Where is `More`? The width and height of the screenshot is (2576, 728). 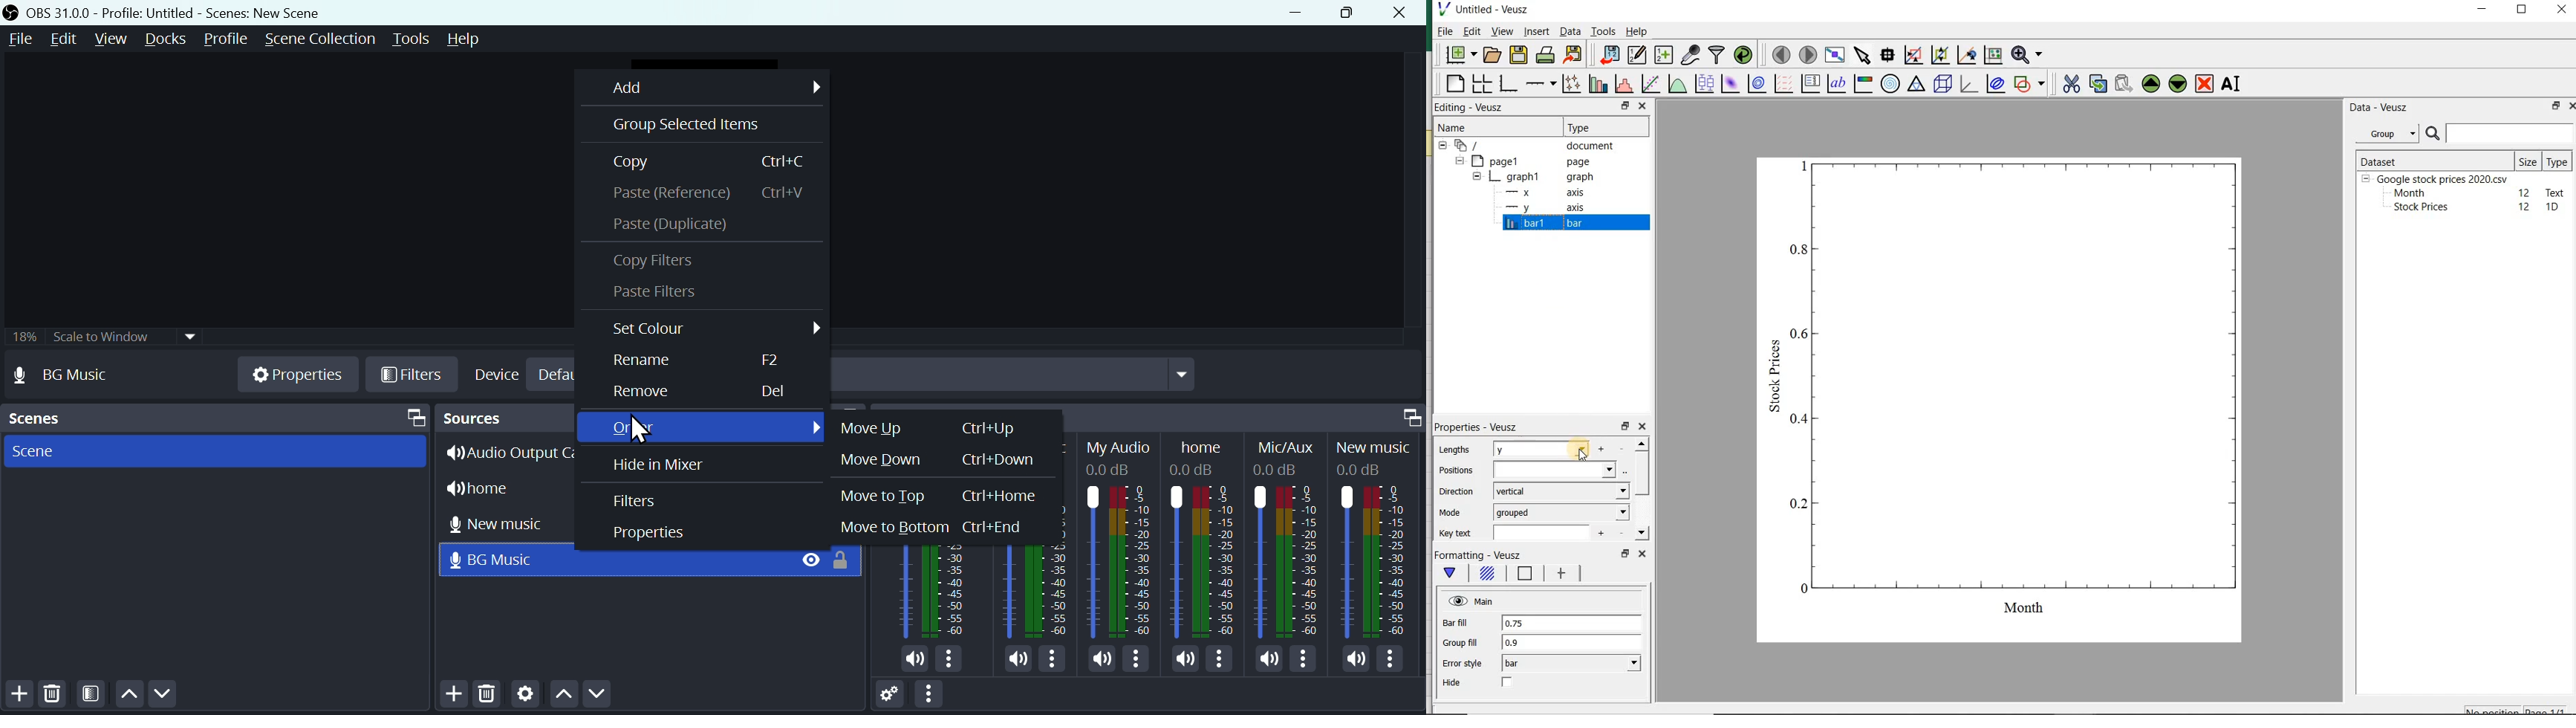 More is located at coordinates (1309, 662).